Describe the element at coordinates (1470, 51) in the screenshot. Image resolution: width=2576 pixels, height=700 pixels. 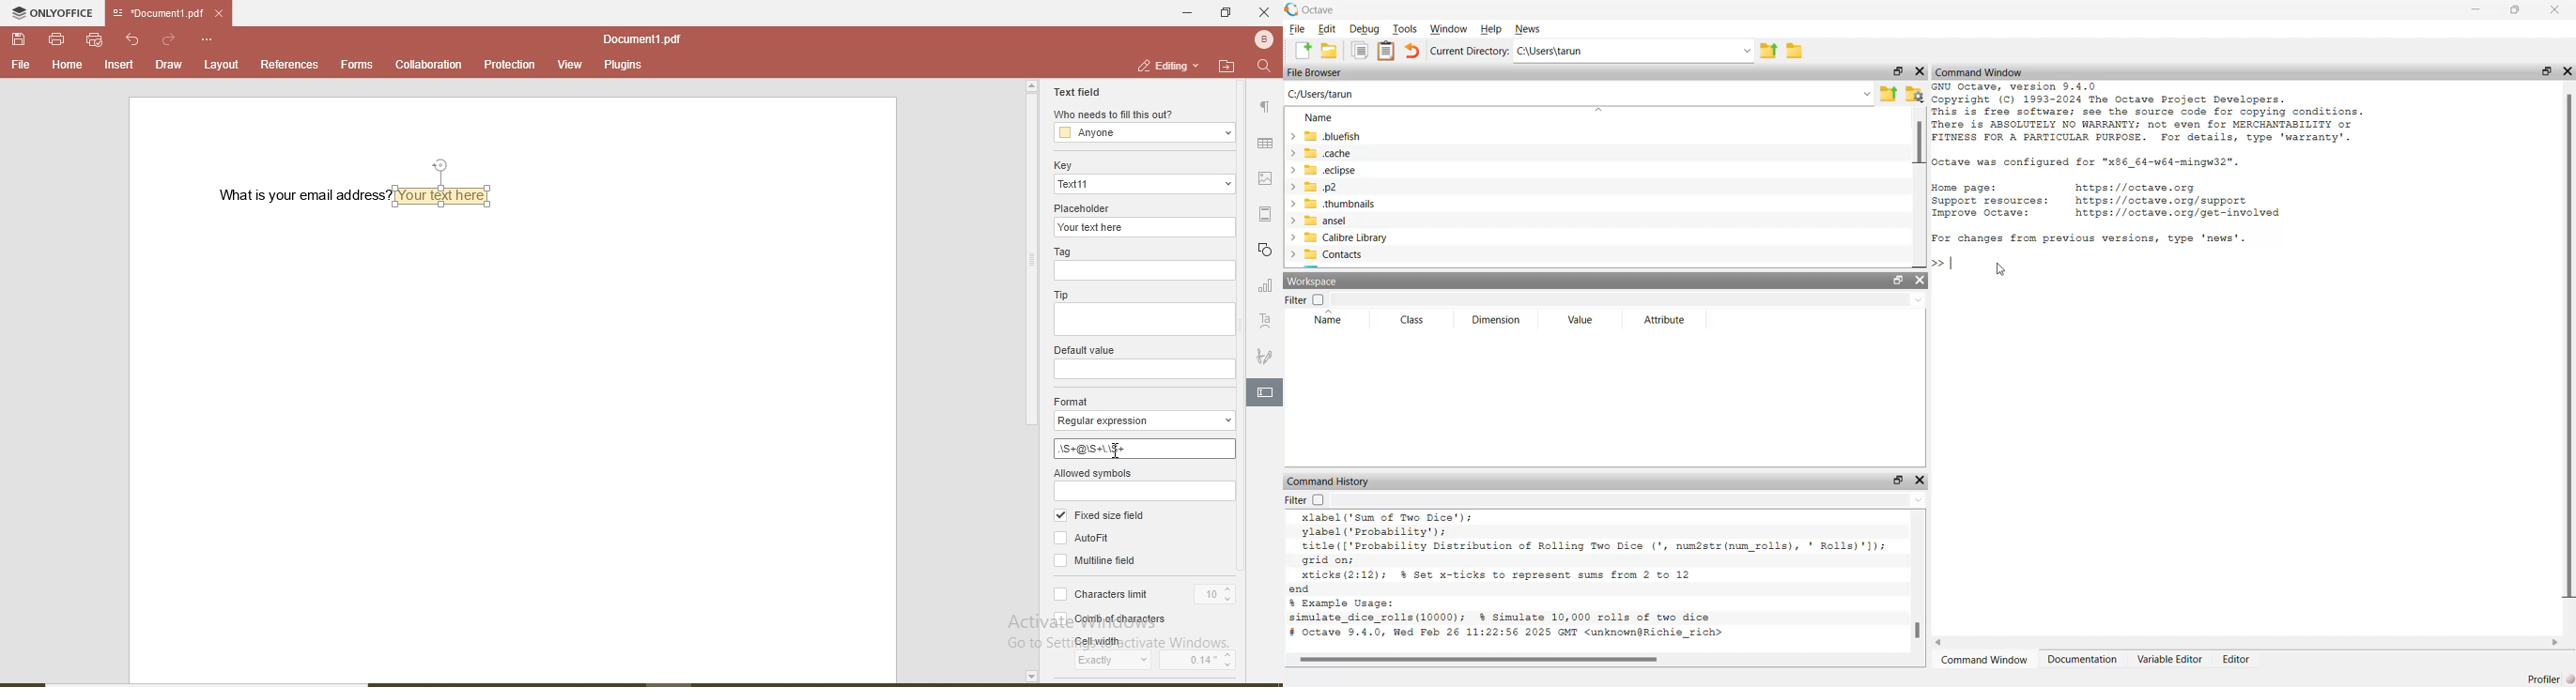
I see `Current Directory` at that location.